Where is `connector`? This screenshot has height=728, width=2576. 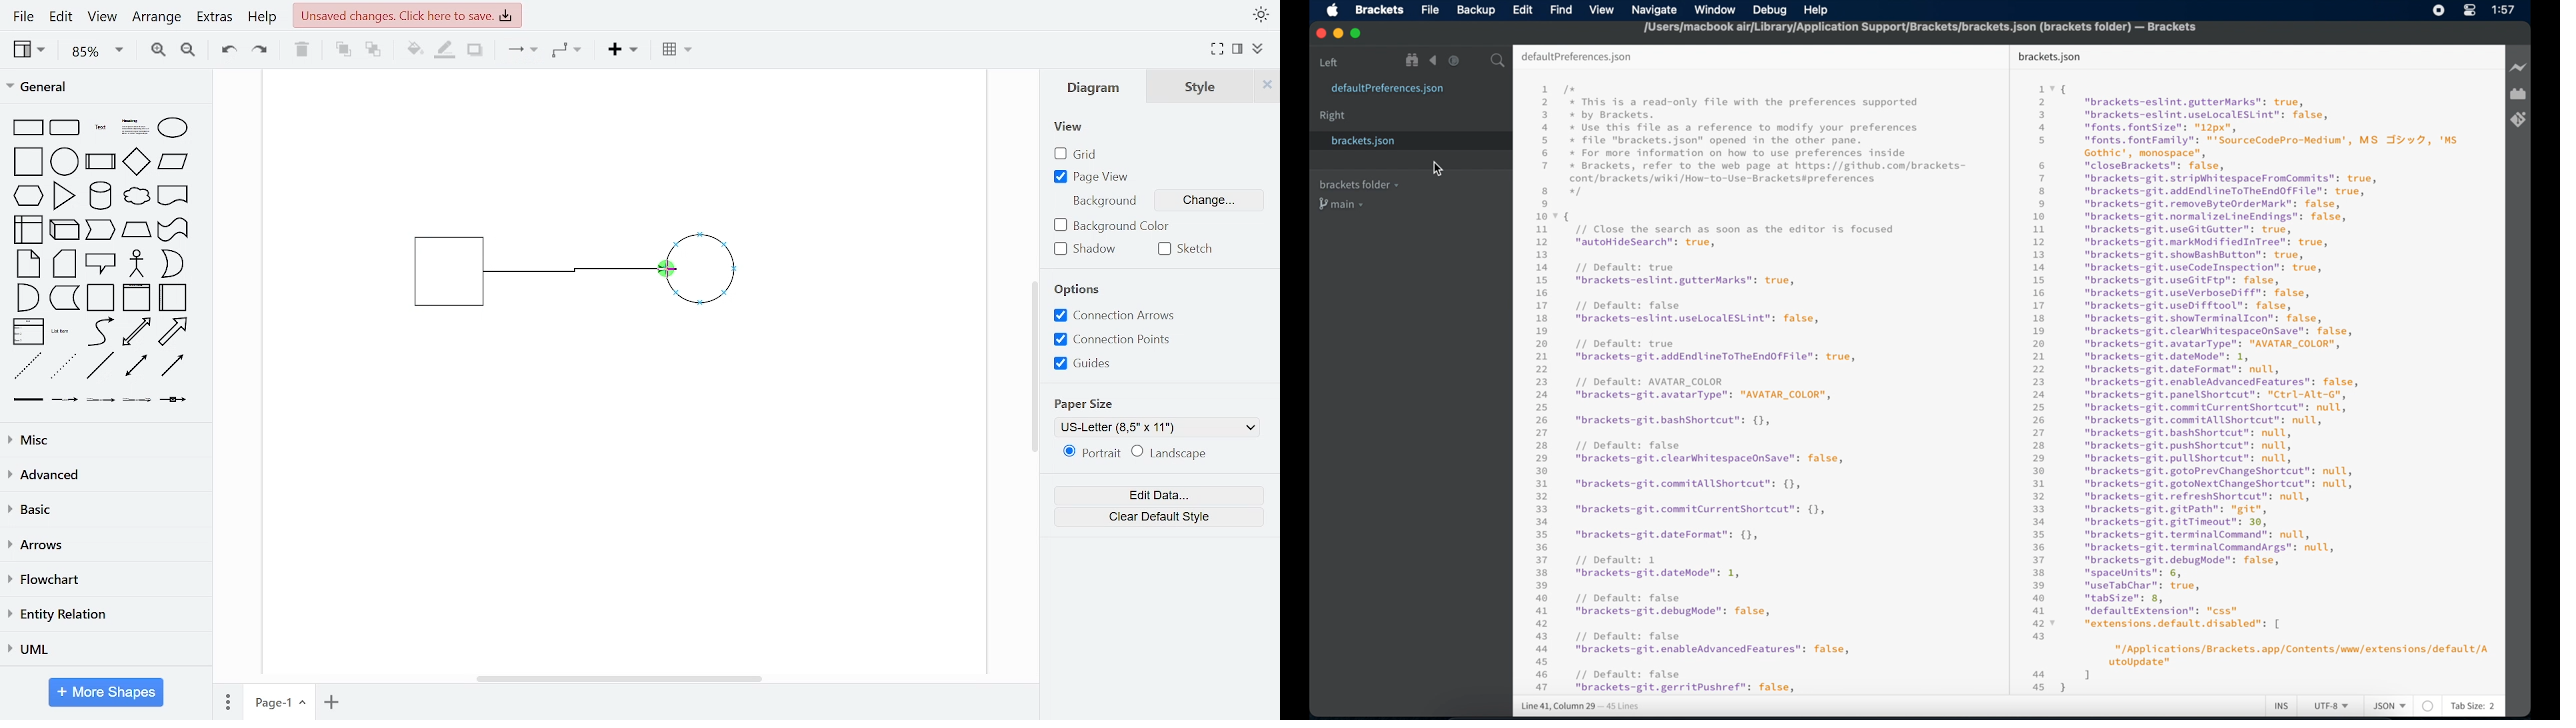 connector is located at coordinates (522, 51).